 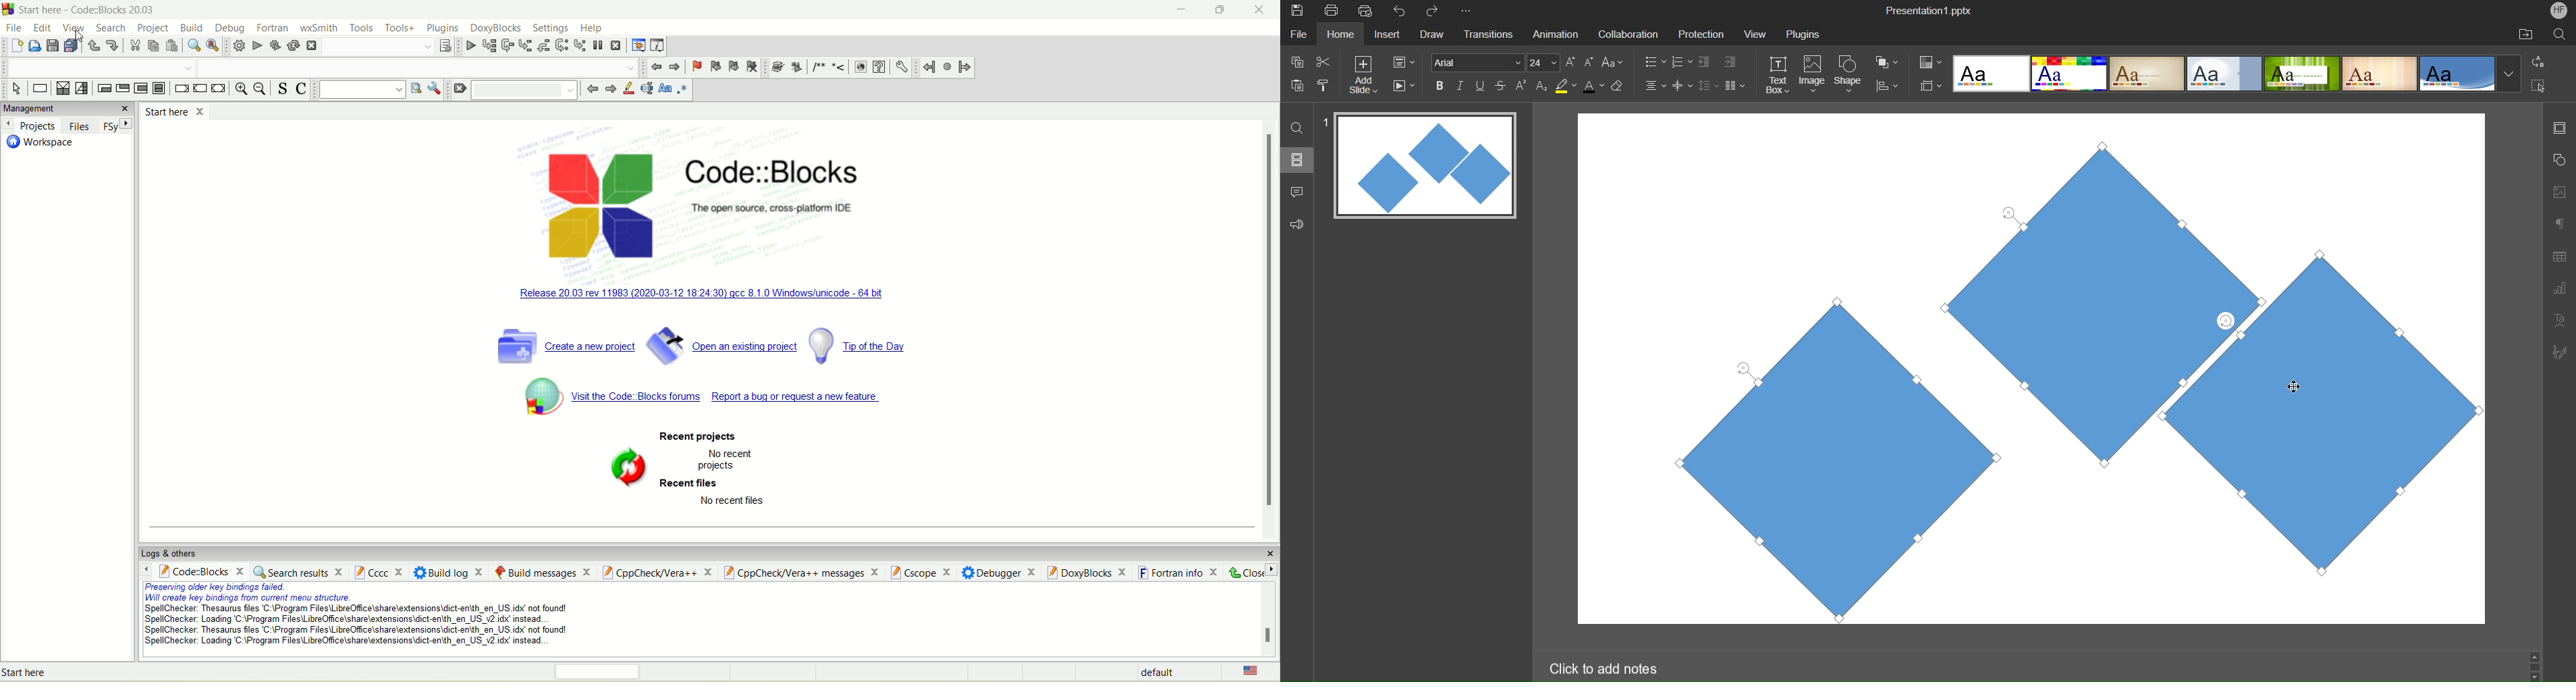 I want to click on cursor, so click(x=2296, y=384).